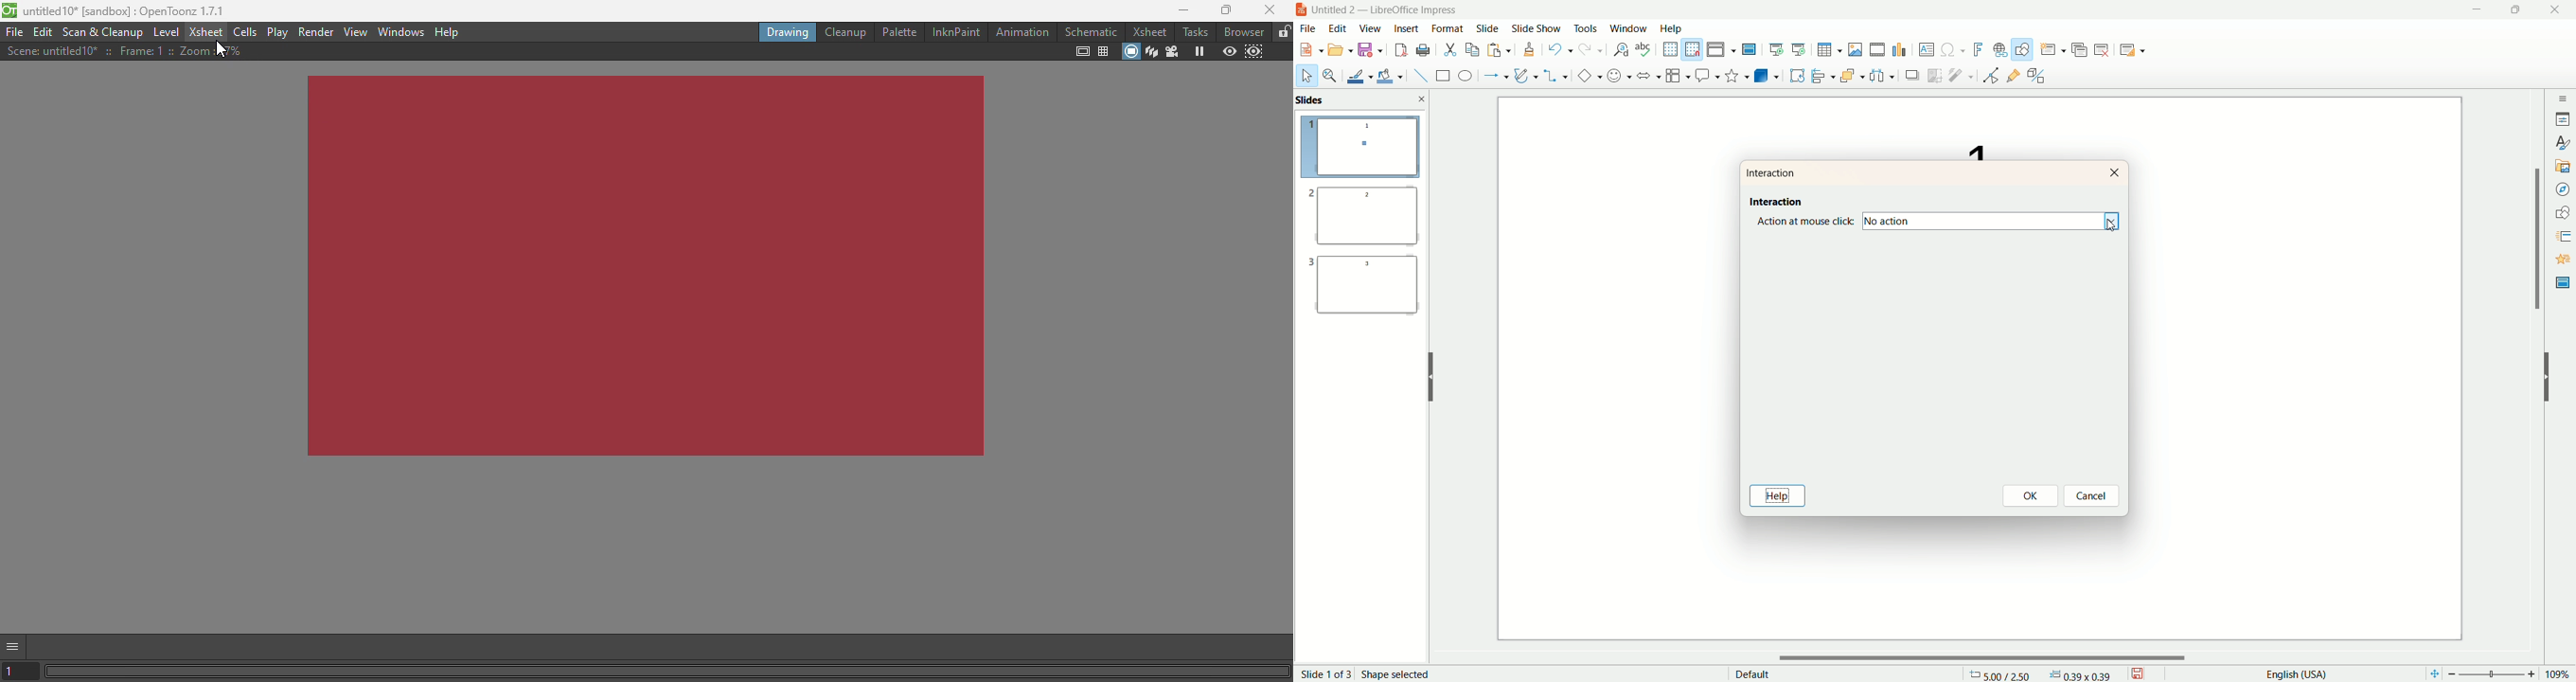  What do you see at coordinates (2113, 235) in the screenshot?
I see `cursor` at bounding box center [2113, 235].